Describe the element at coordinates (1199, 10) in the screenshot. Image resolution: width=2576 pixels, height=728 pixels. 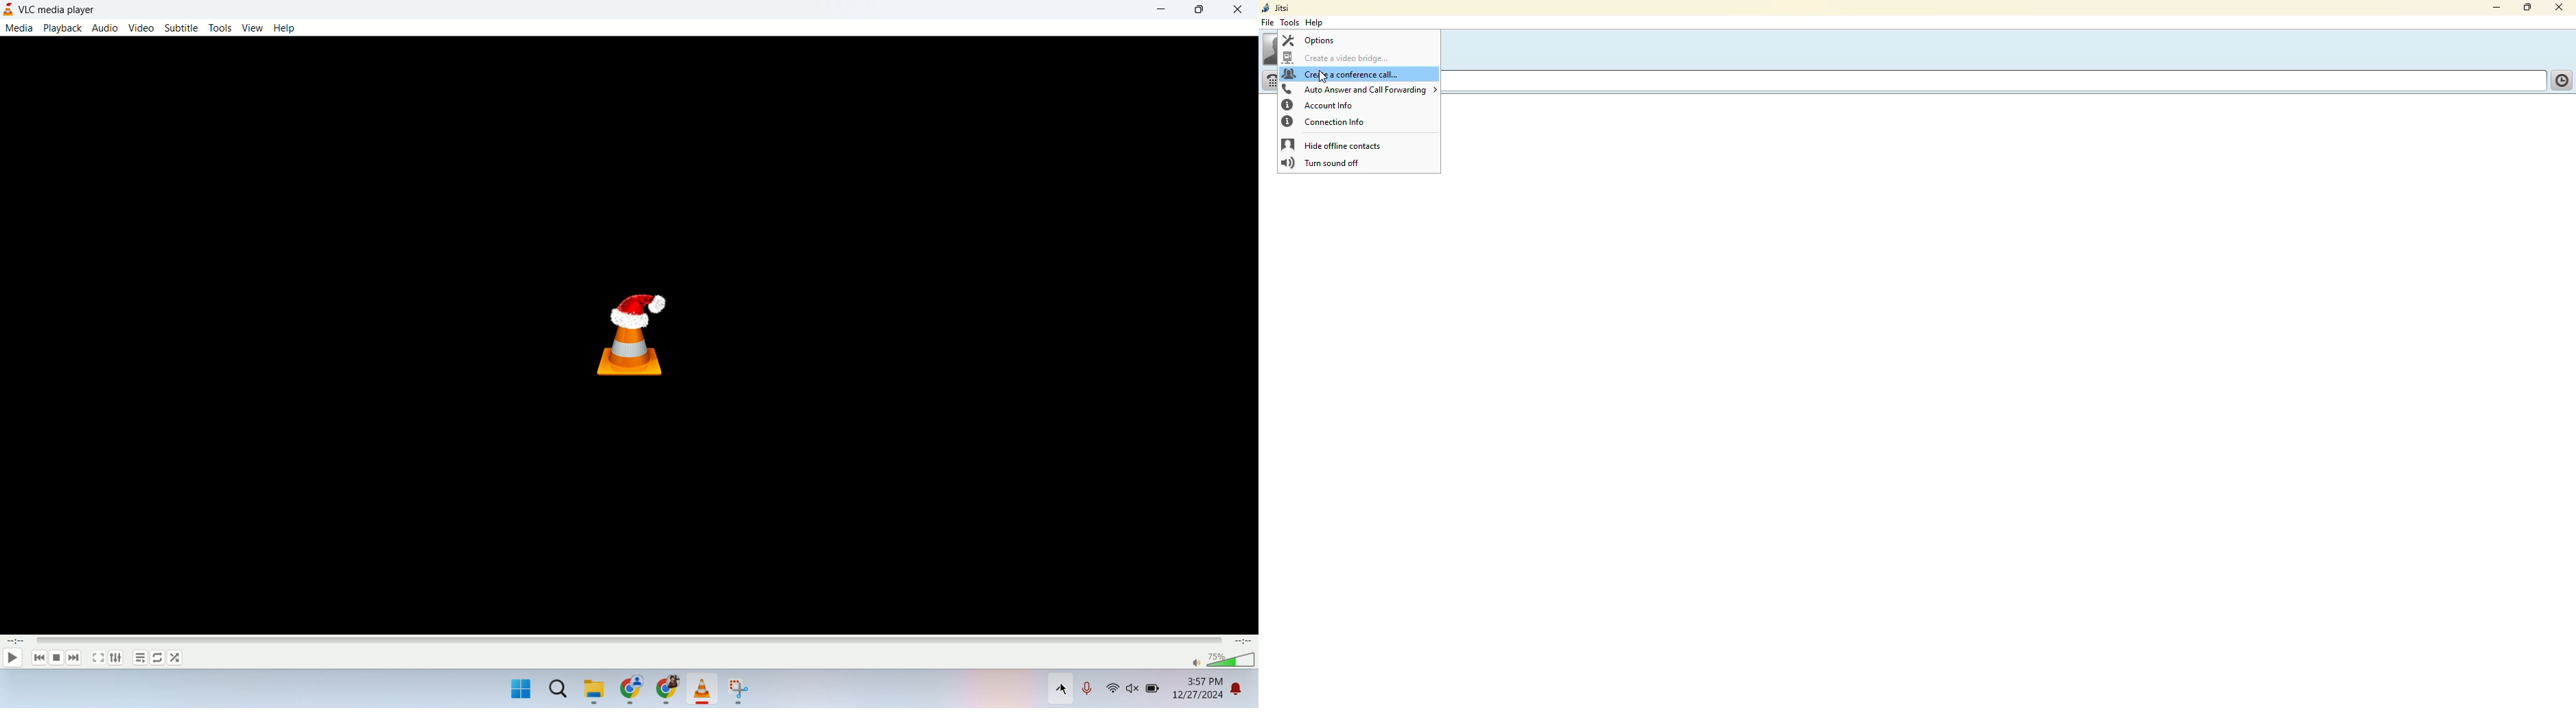
I see `maximize` at that location.